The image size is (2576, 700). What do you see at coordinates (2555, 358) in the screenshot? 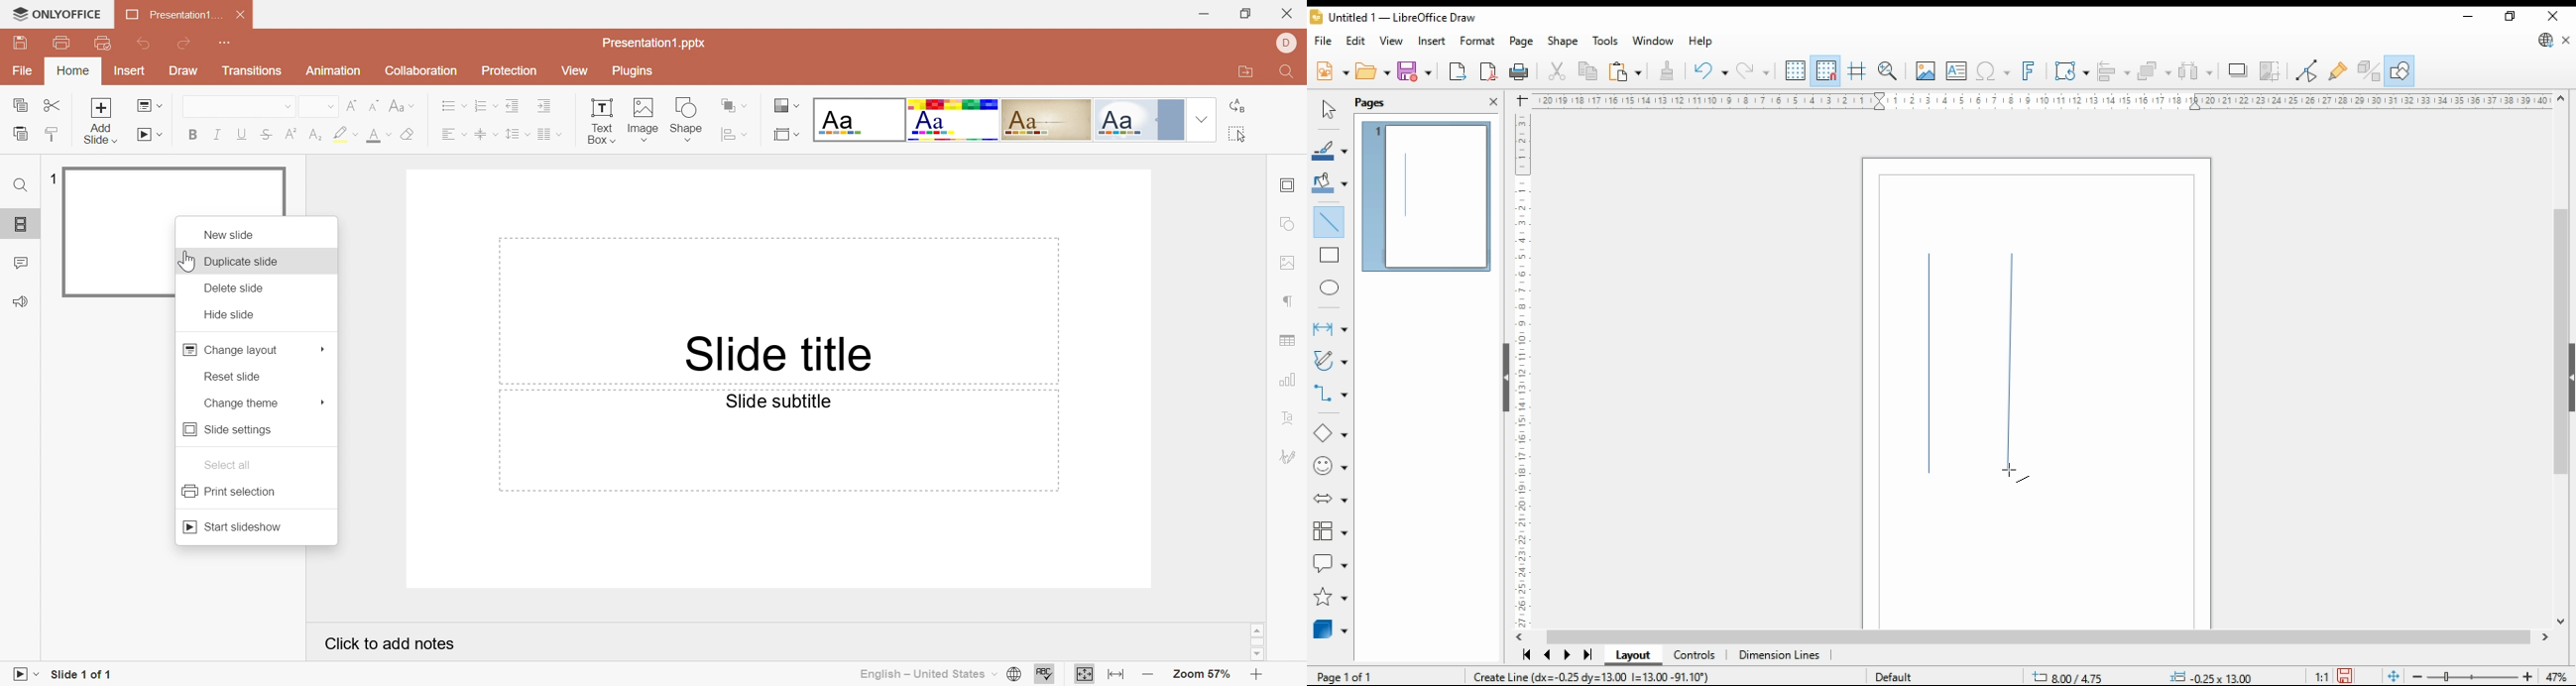
I see `scroll bar` at bounding box center [2555, 358].